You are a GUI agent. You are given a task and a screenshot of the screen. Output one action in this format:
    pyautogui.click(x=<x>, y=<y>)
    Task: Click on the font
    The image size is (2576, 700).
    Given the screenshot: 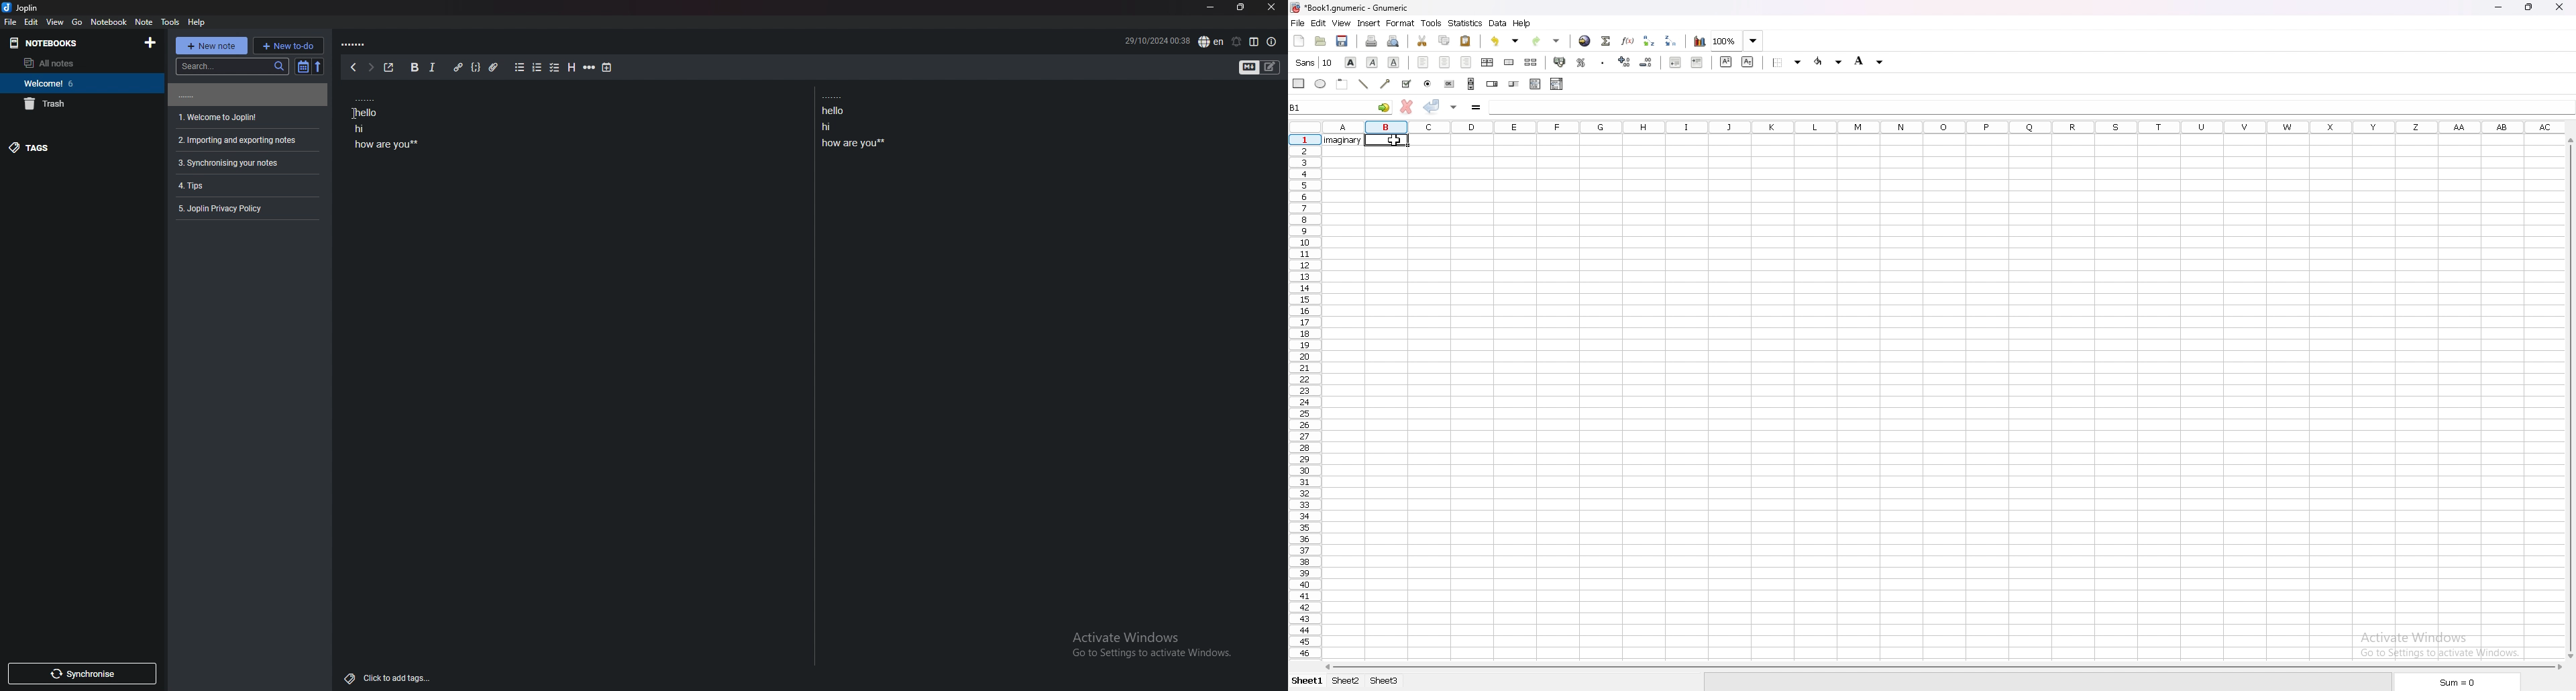 What is the action you would take?
    pyautogui.click(x=1316, y=62)
    